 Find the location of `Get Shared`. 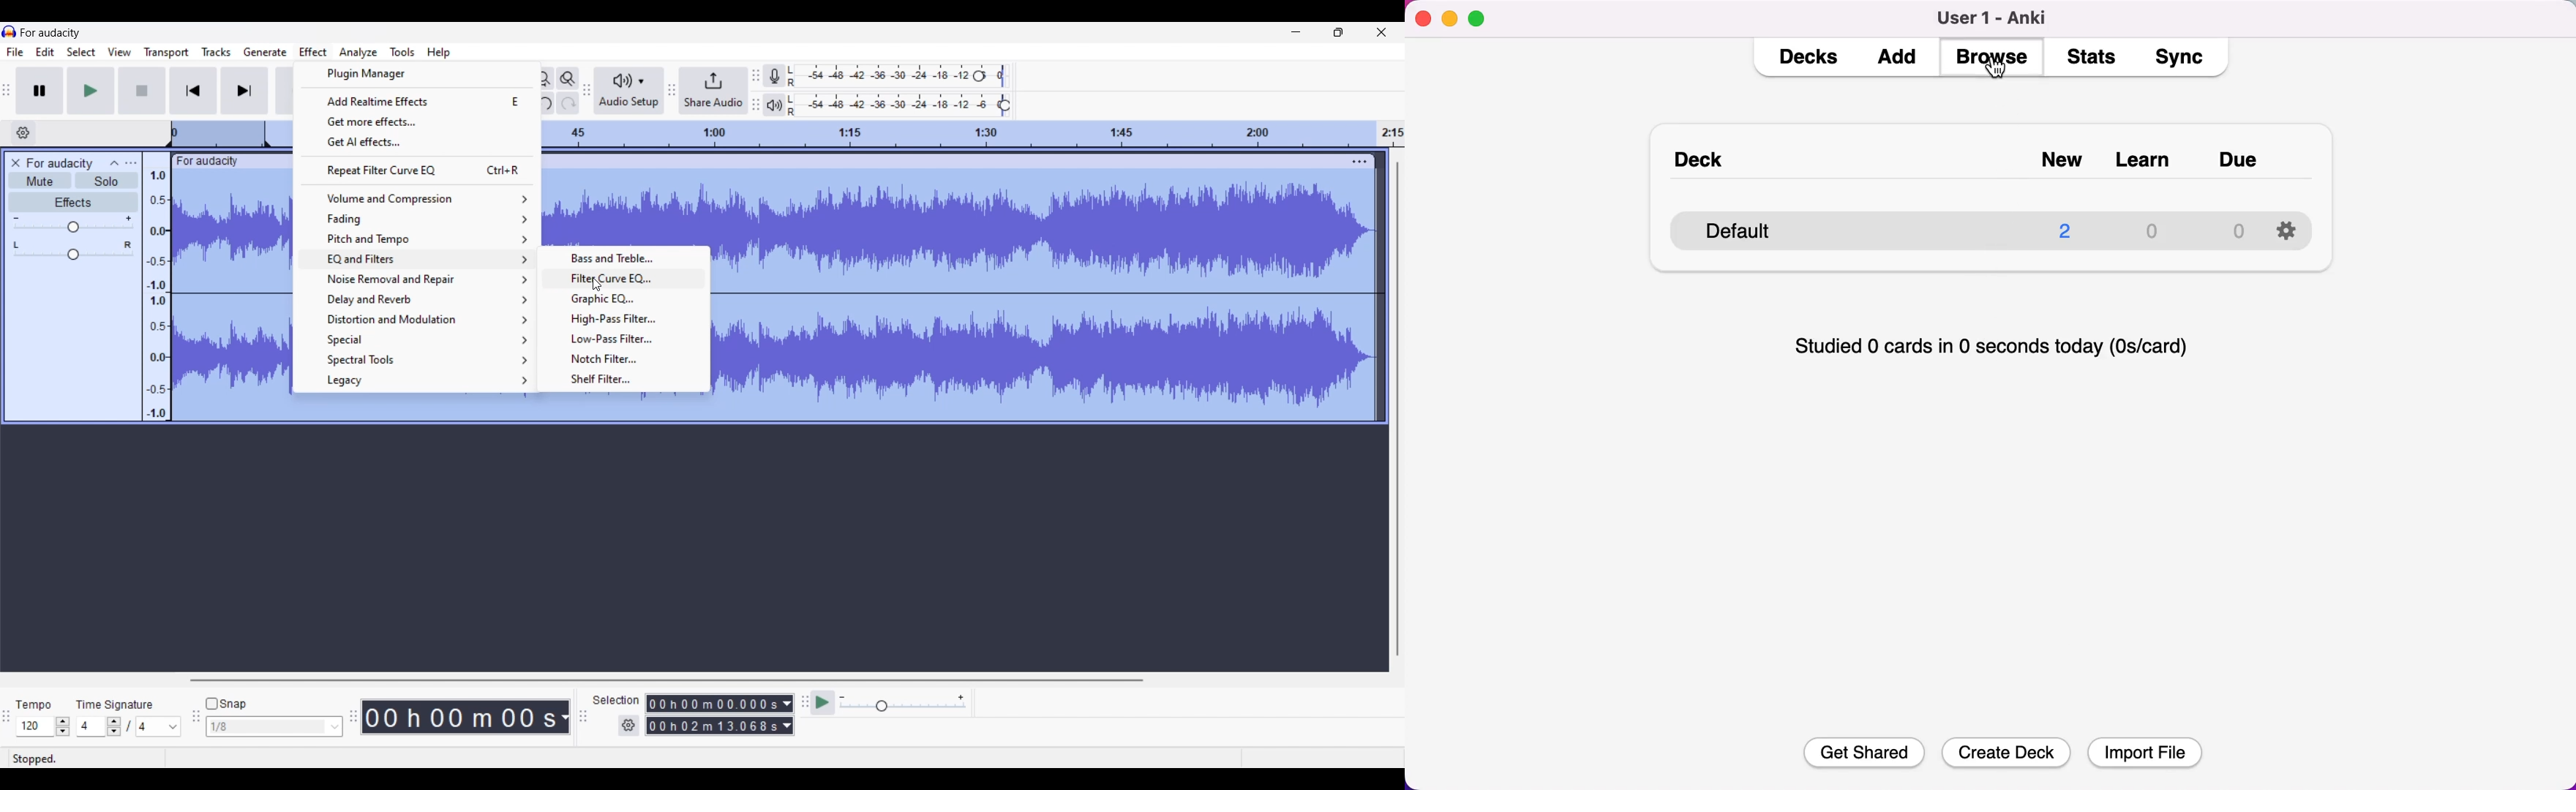

Get Shared is located at coordinates (1865, 753).